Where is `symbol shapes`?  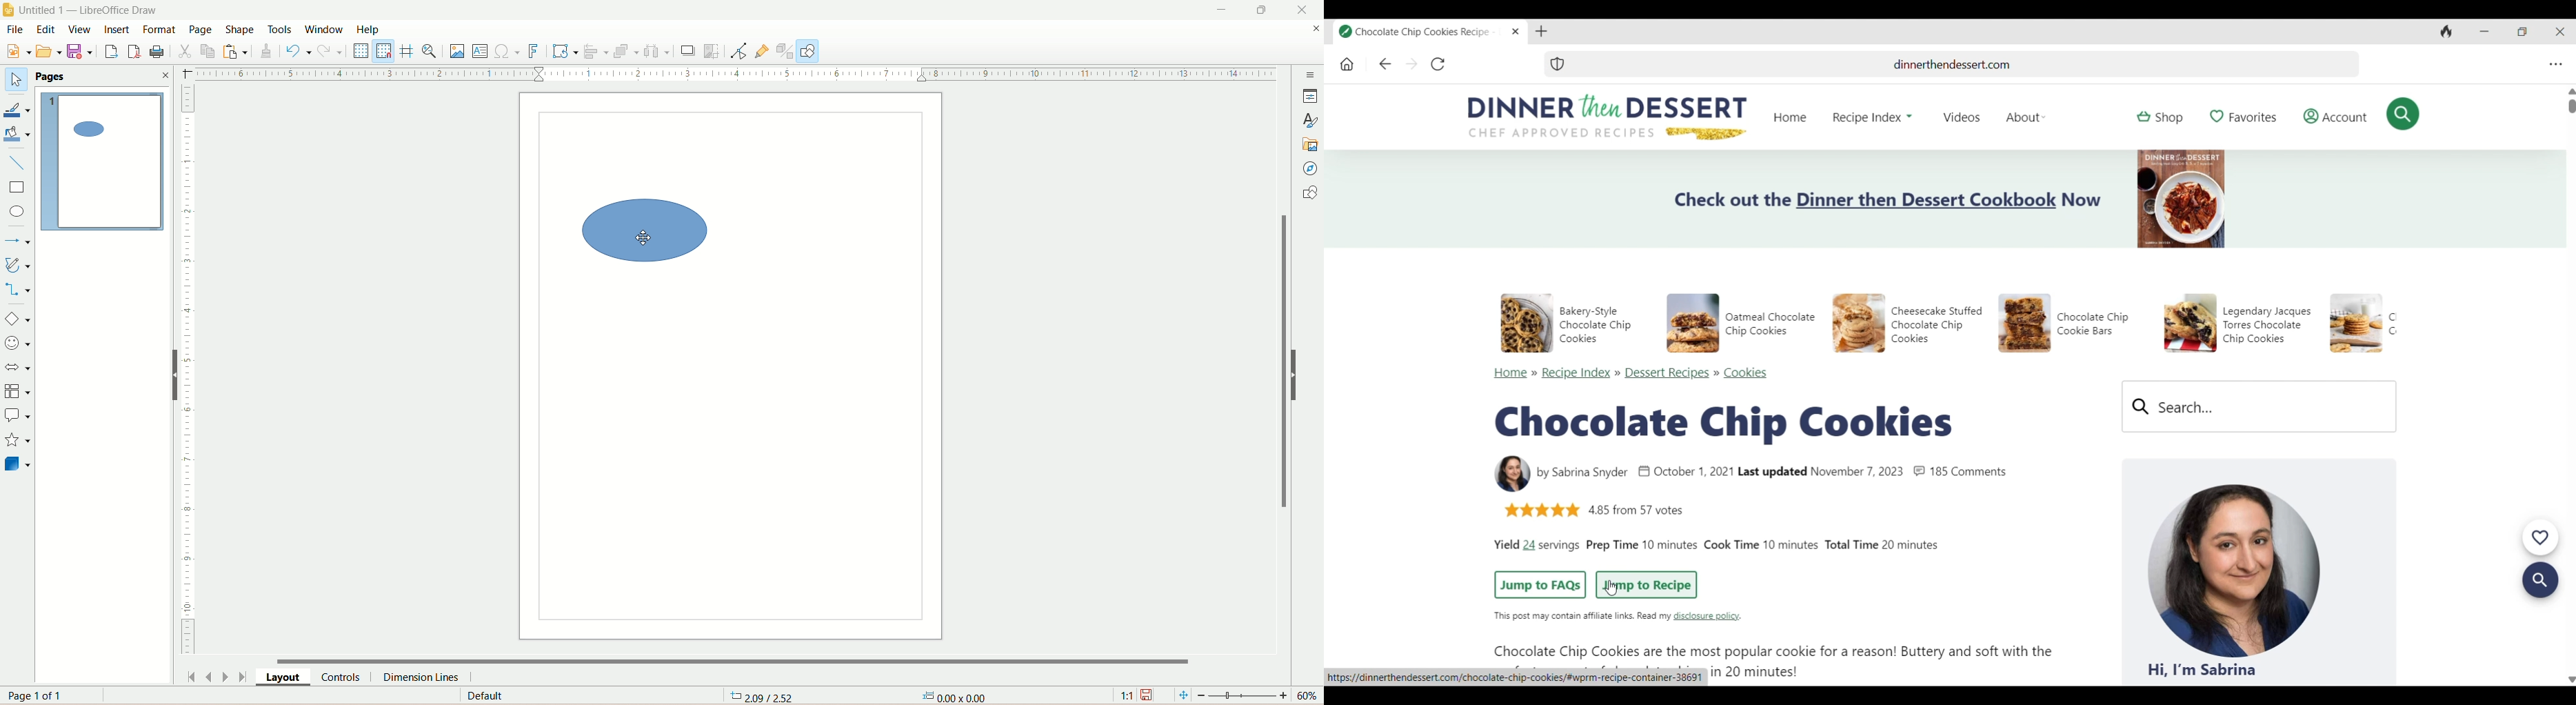 symbol shapes is located at coordinates (17, 344).